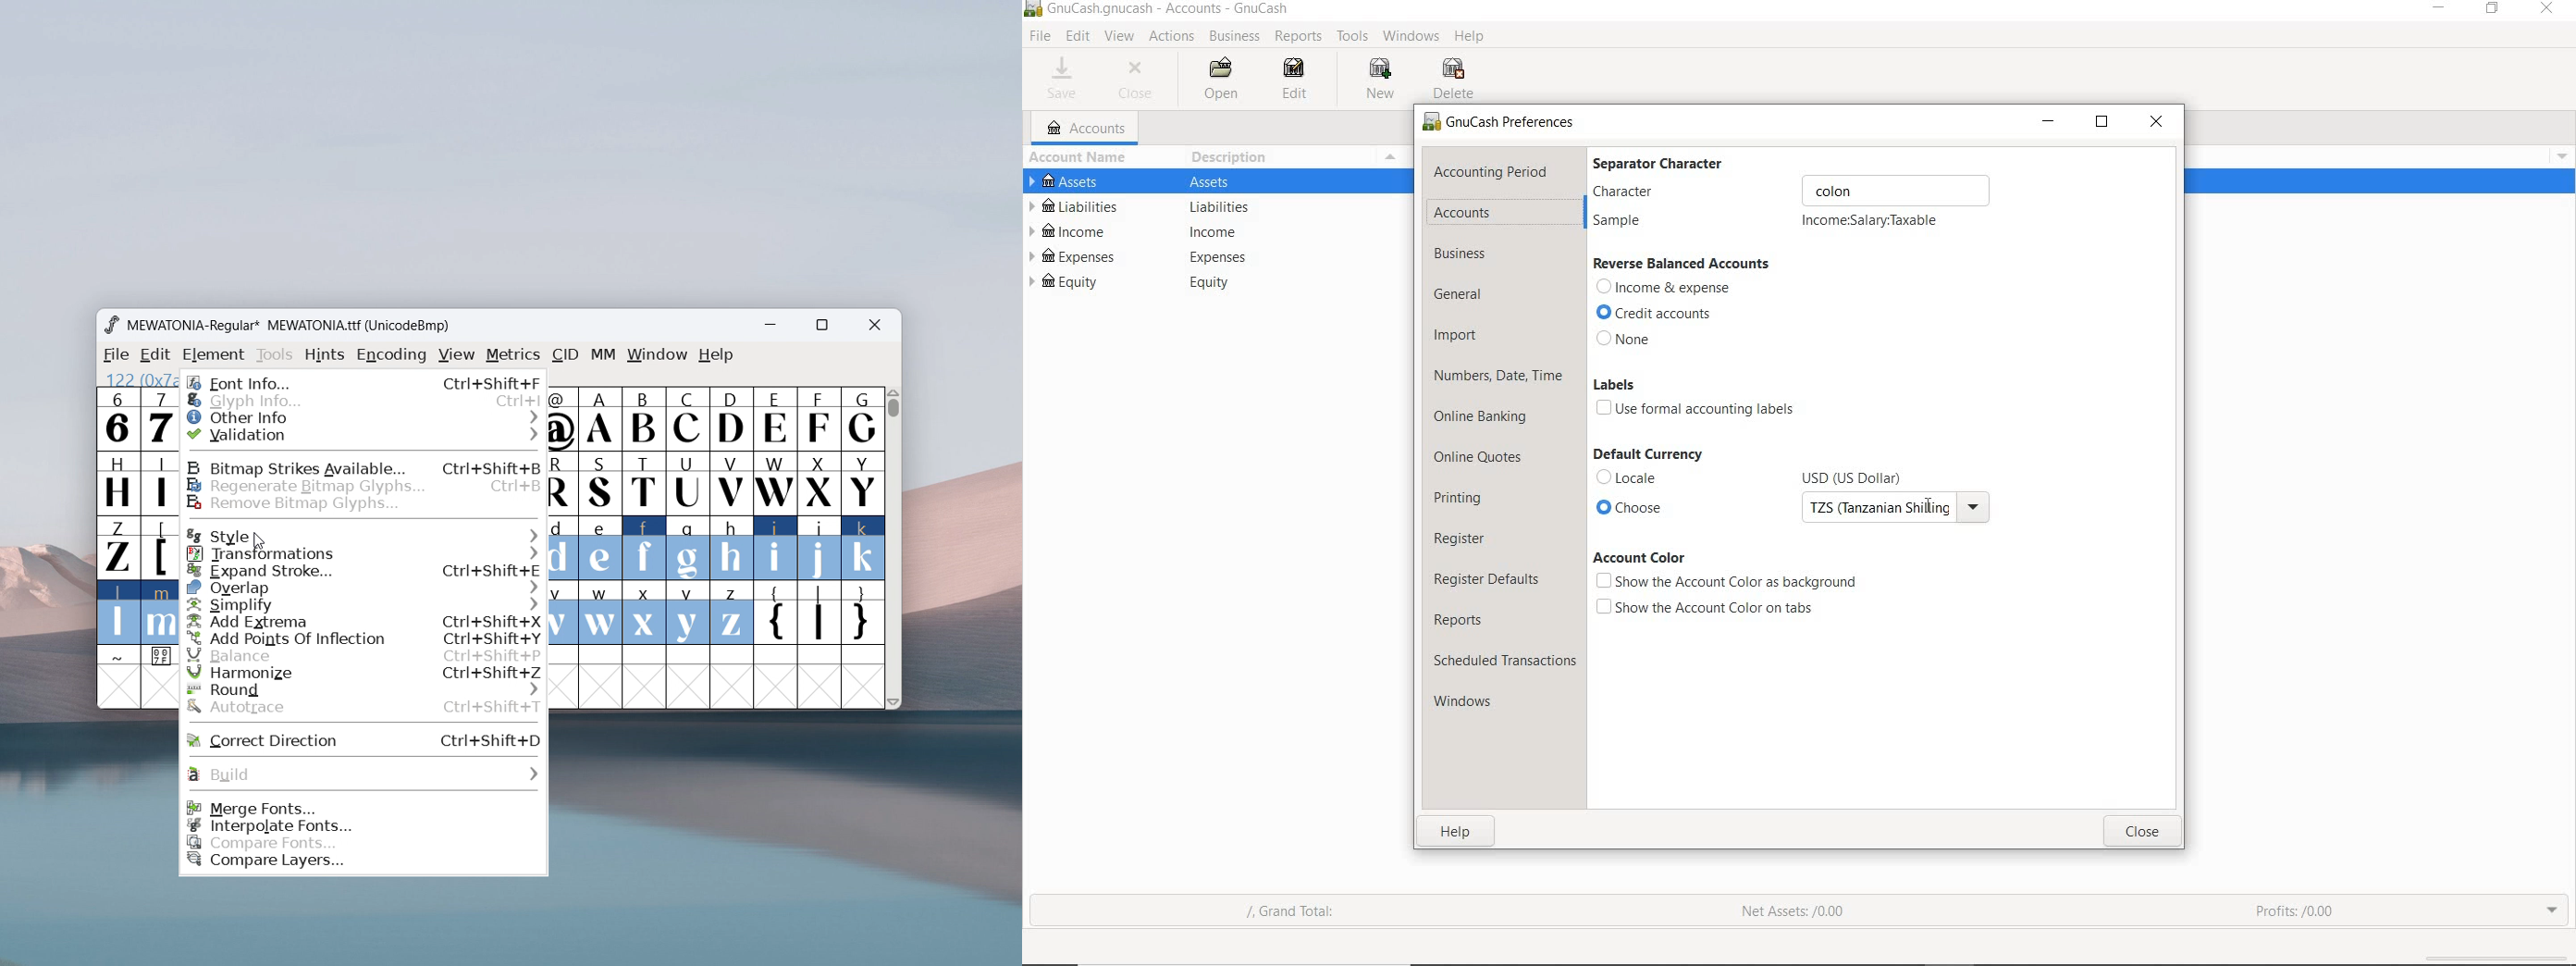 Image resolution: width=2576 pixels, height=980 pixels. I want to click on MM, so click(604, 356).